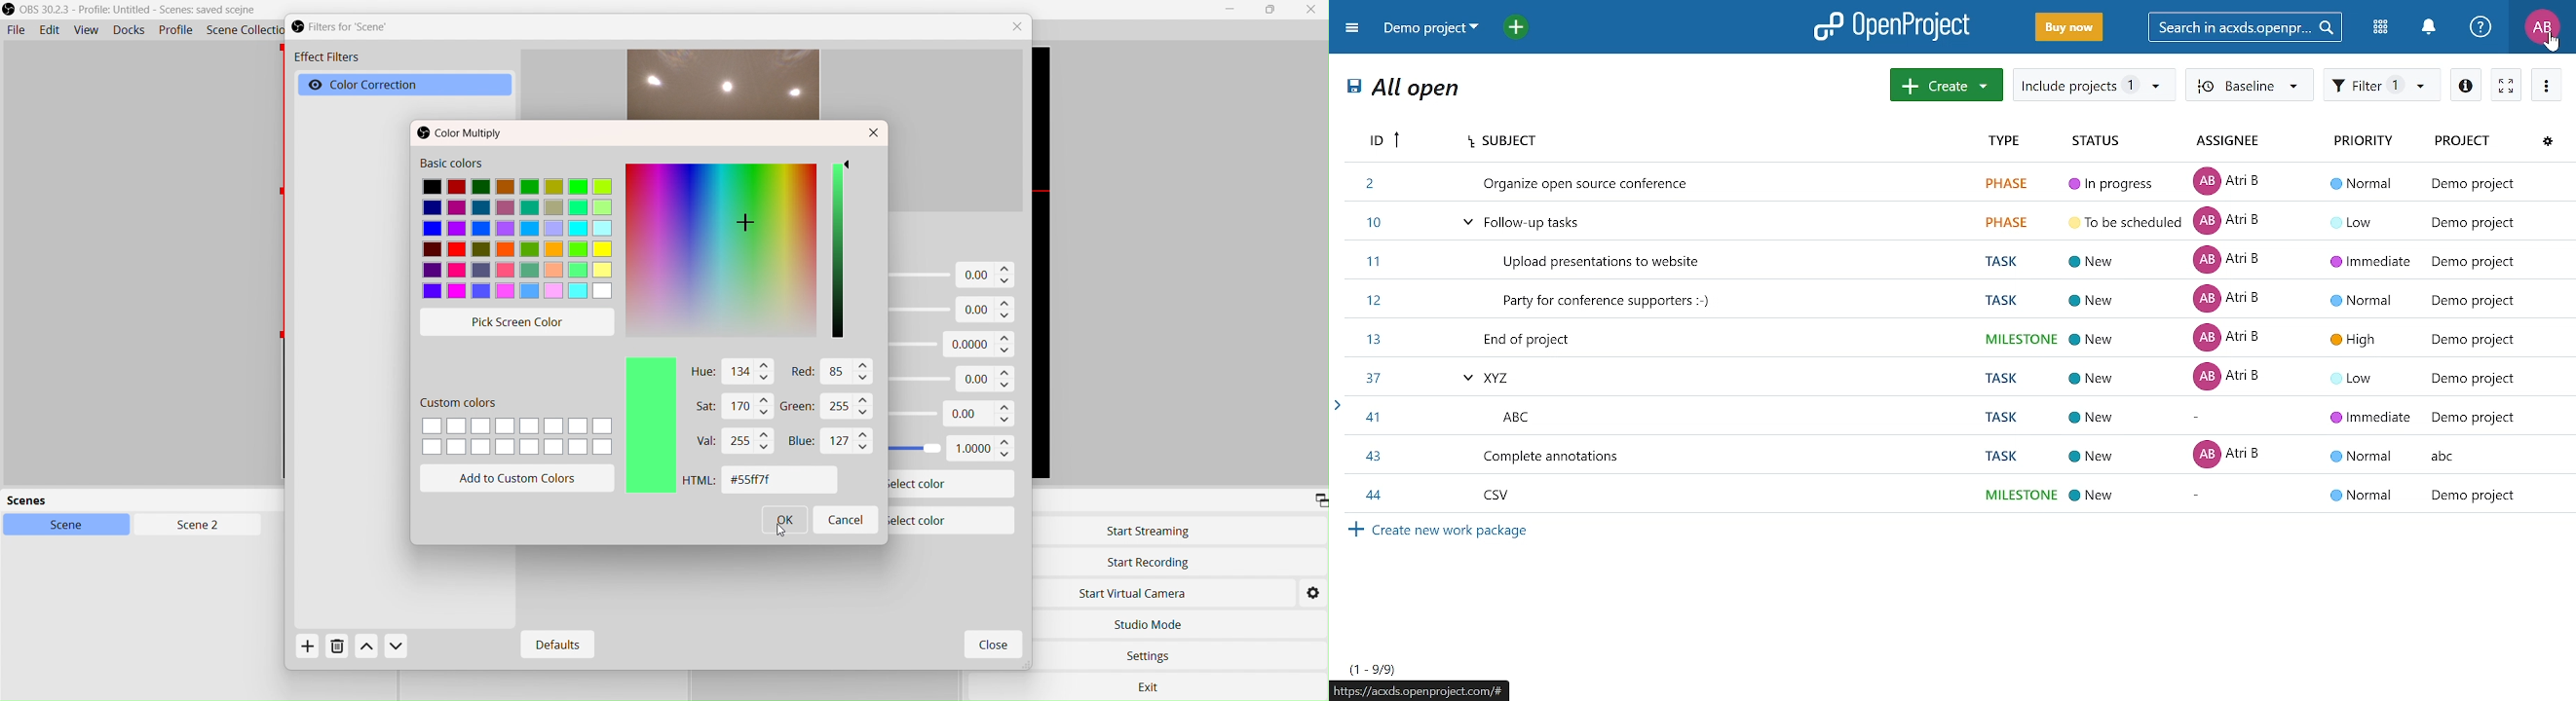 Image resolution: width=2576 pixels, height=728 pixels. Describe the element at coordinates (382, 85) in the screenshot. I see `Color Correction` at that location.